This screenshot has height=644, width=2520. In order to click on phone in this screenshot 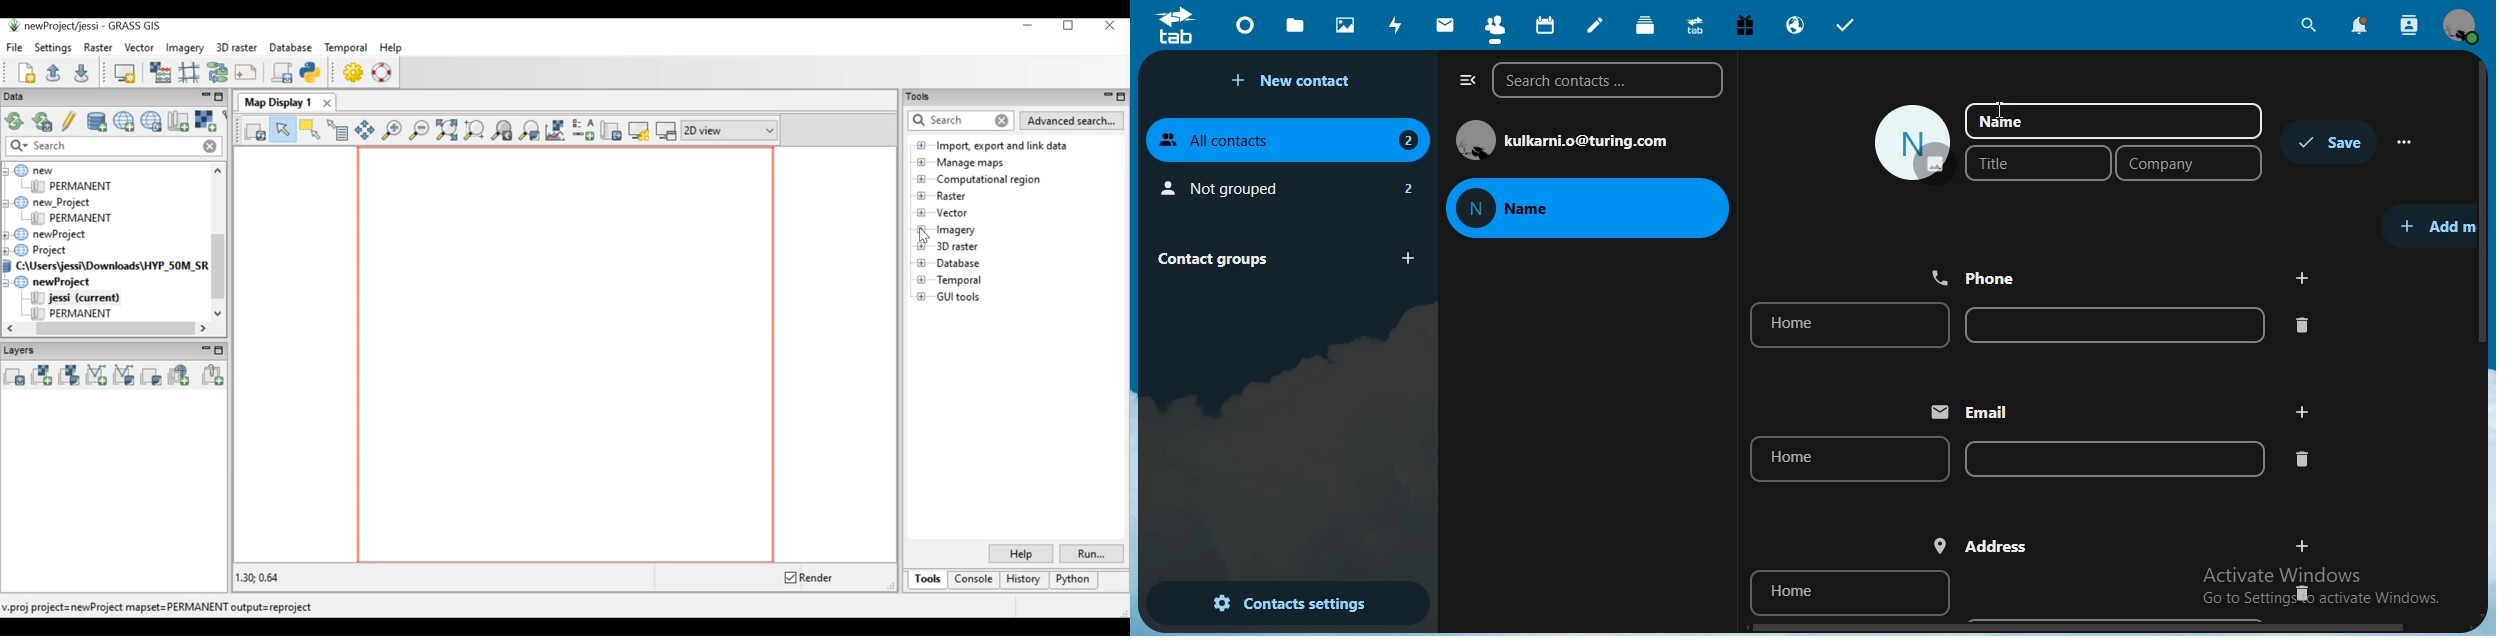, I will do `click(1979, 276)`.